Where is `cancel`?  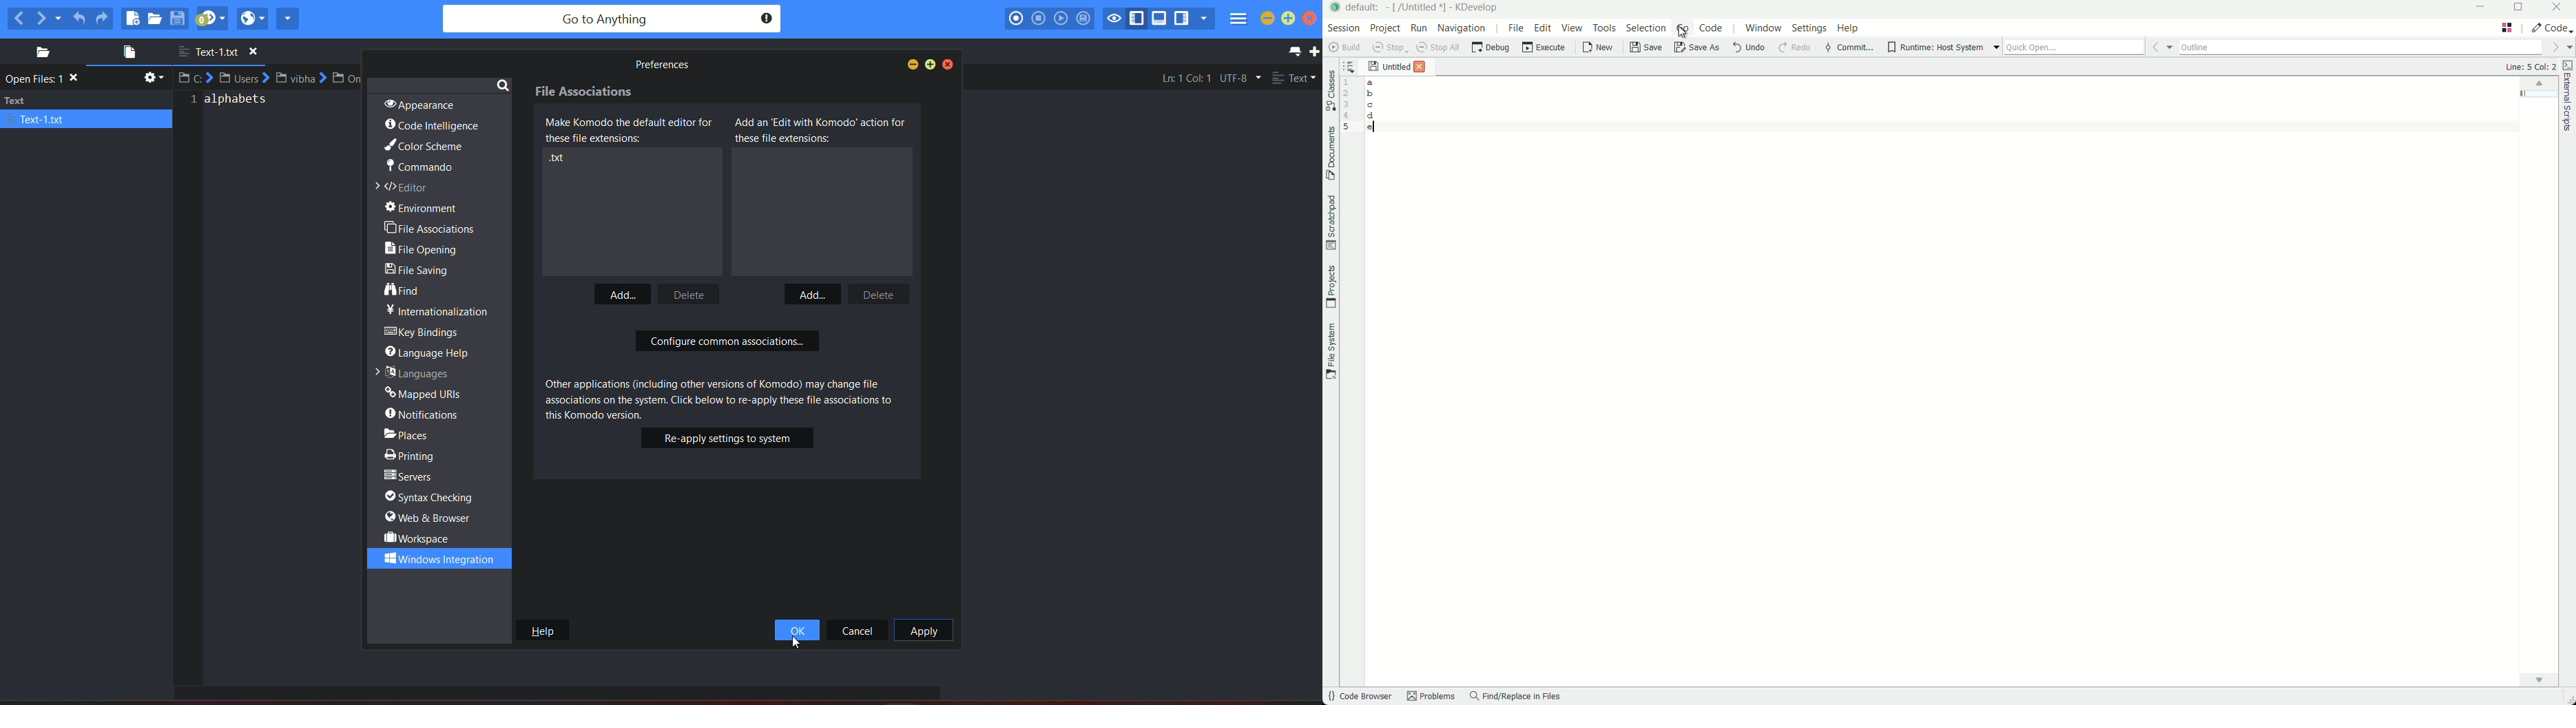 cancel is located at coordinates (858, 630).